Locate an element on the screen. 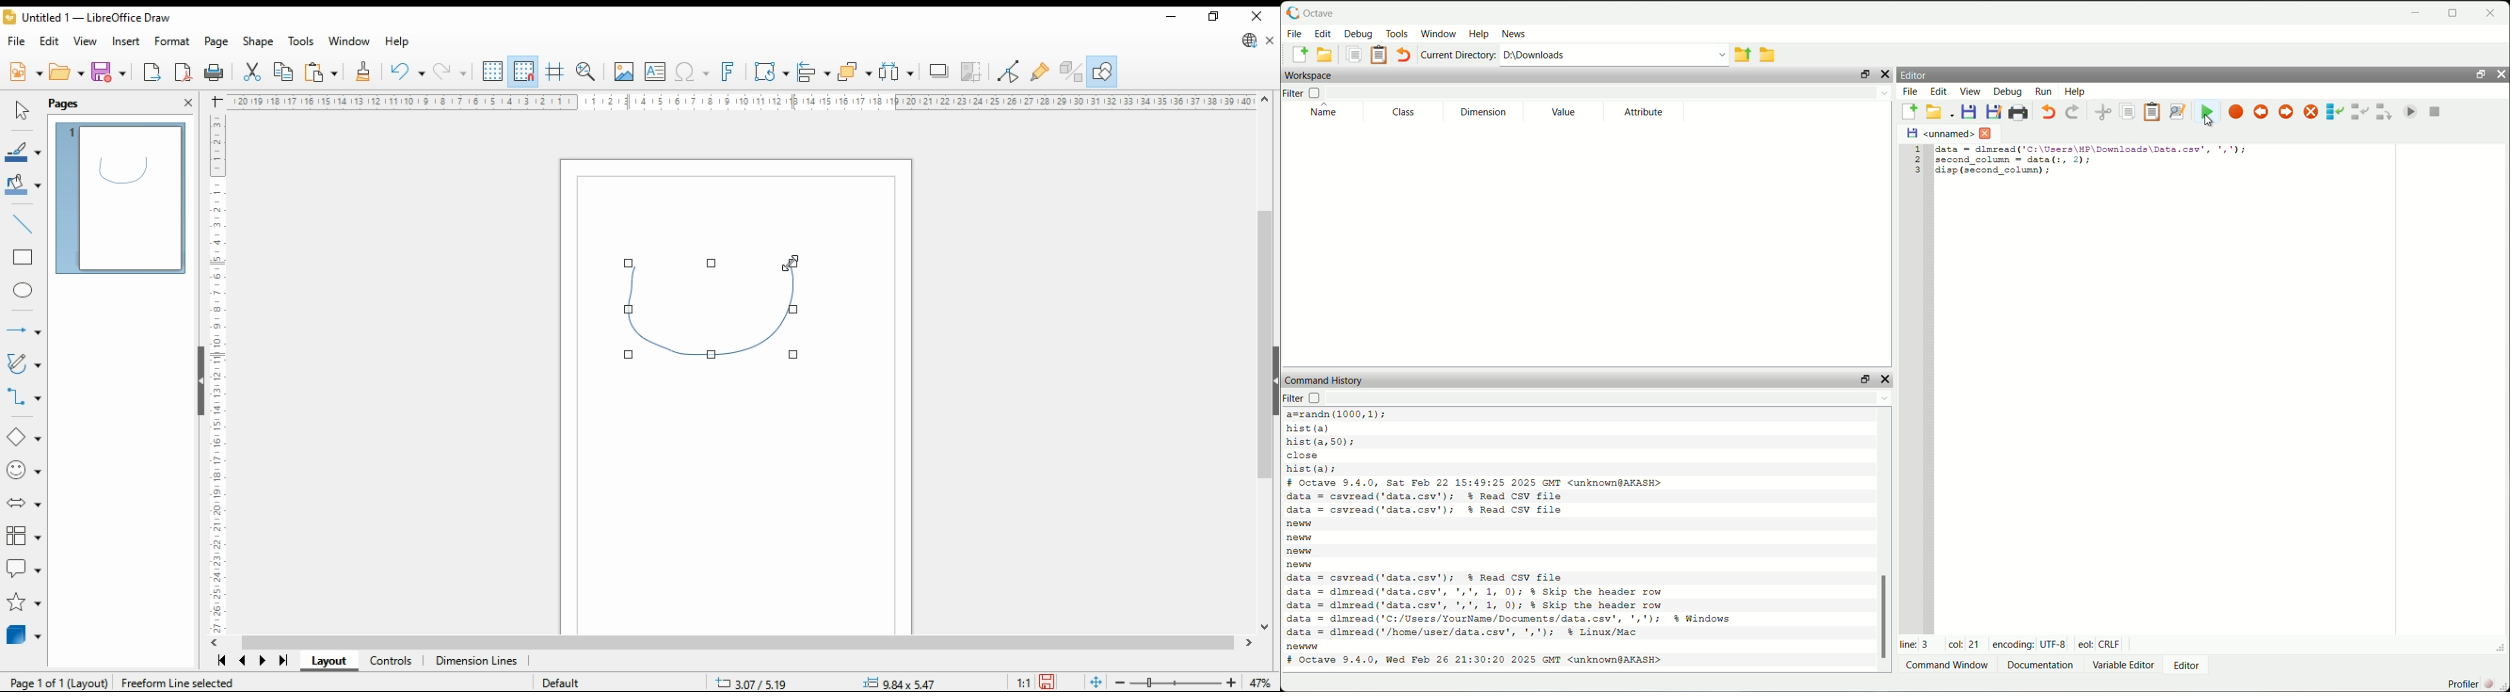  save is located at coordinates (110, 72).